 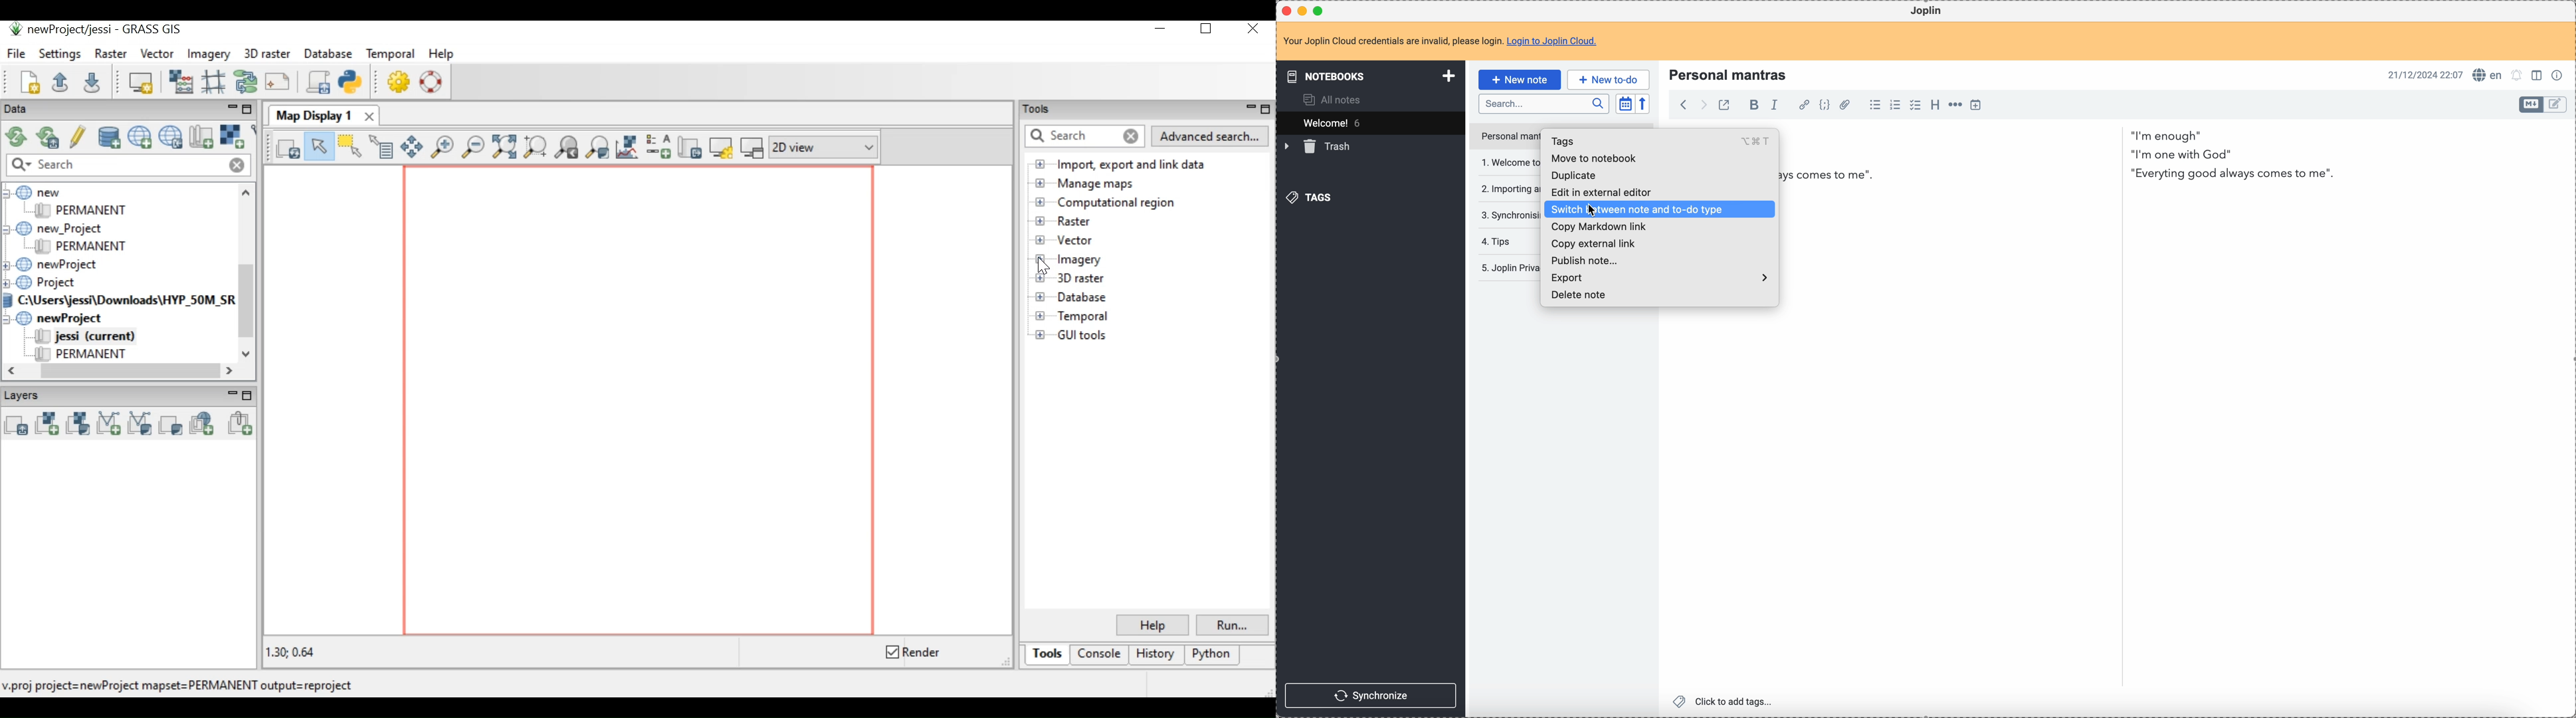 What do you see at coordinates (1802, 106) in the screenshot?
I see `hyperlink` at bounding box center [1802, 106].